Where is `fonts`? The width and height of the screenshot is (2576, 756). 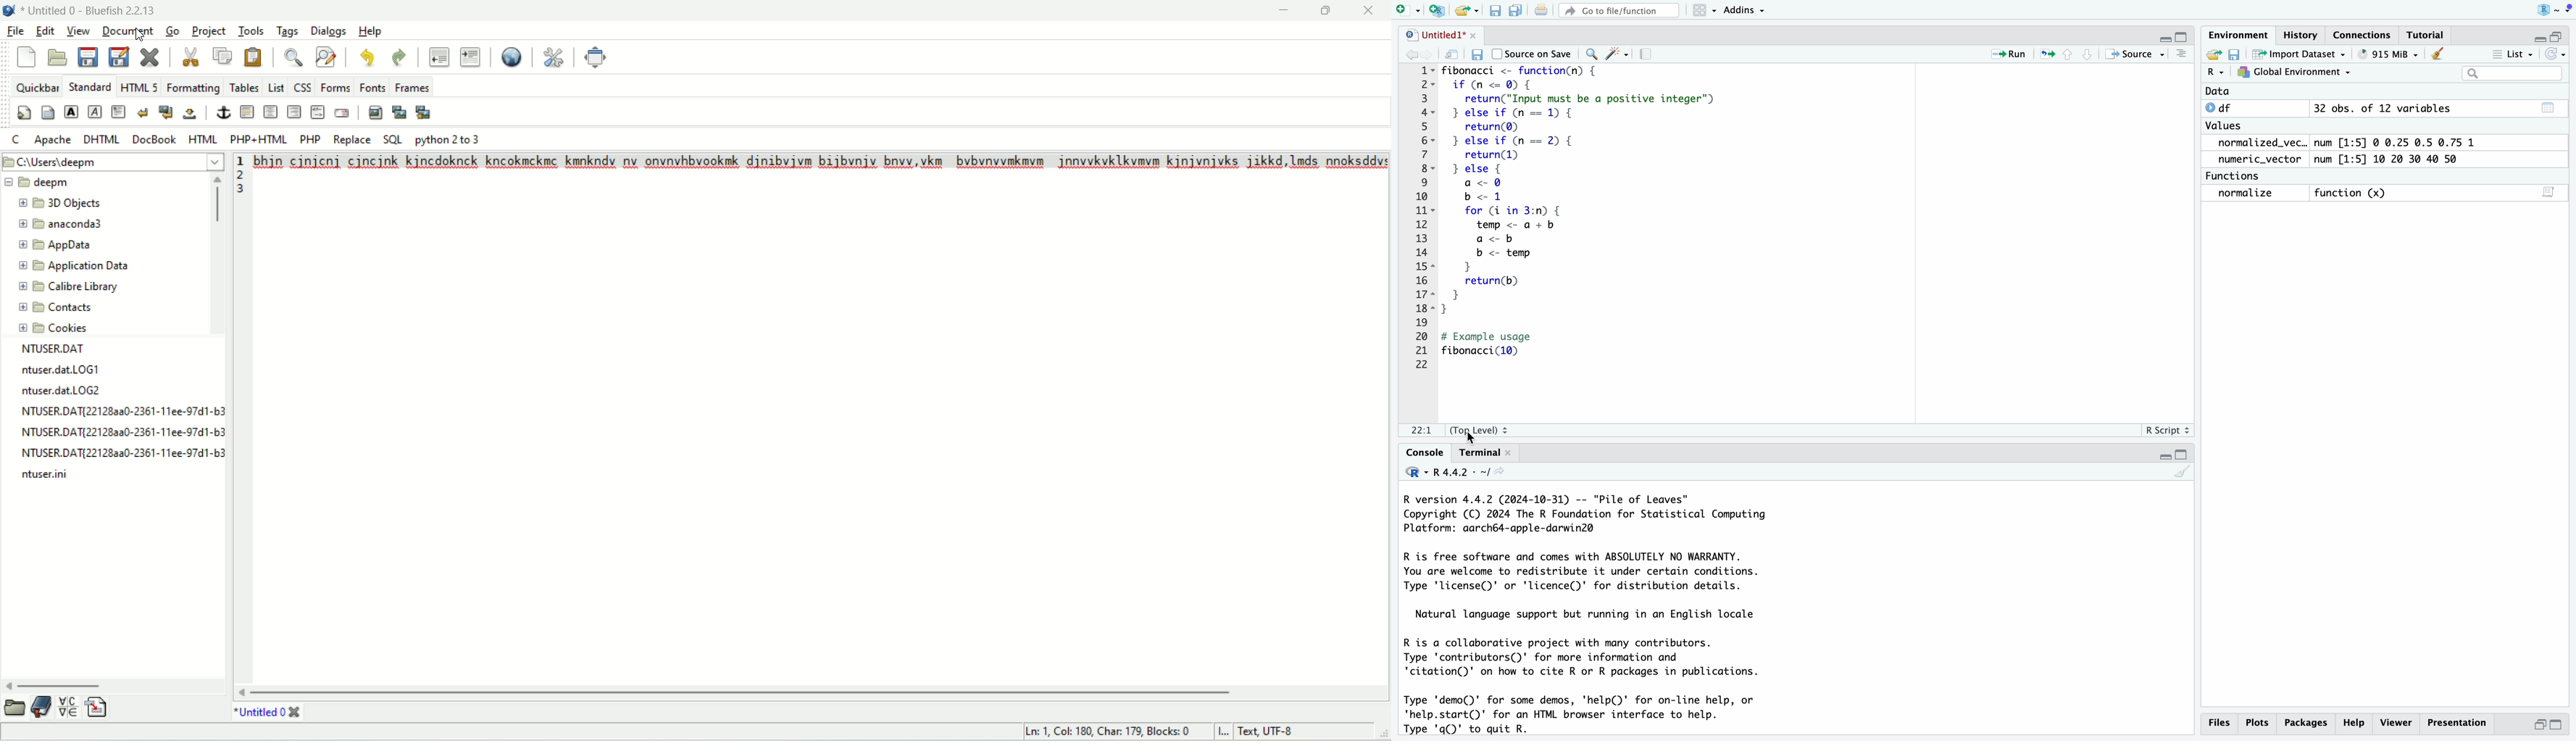 fonts is located at coordinates (372, 87).